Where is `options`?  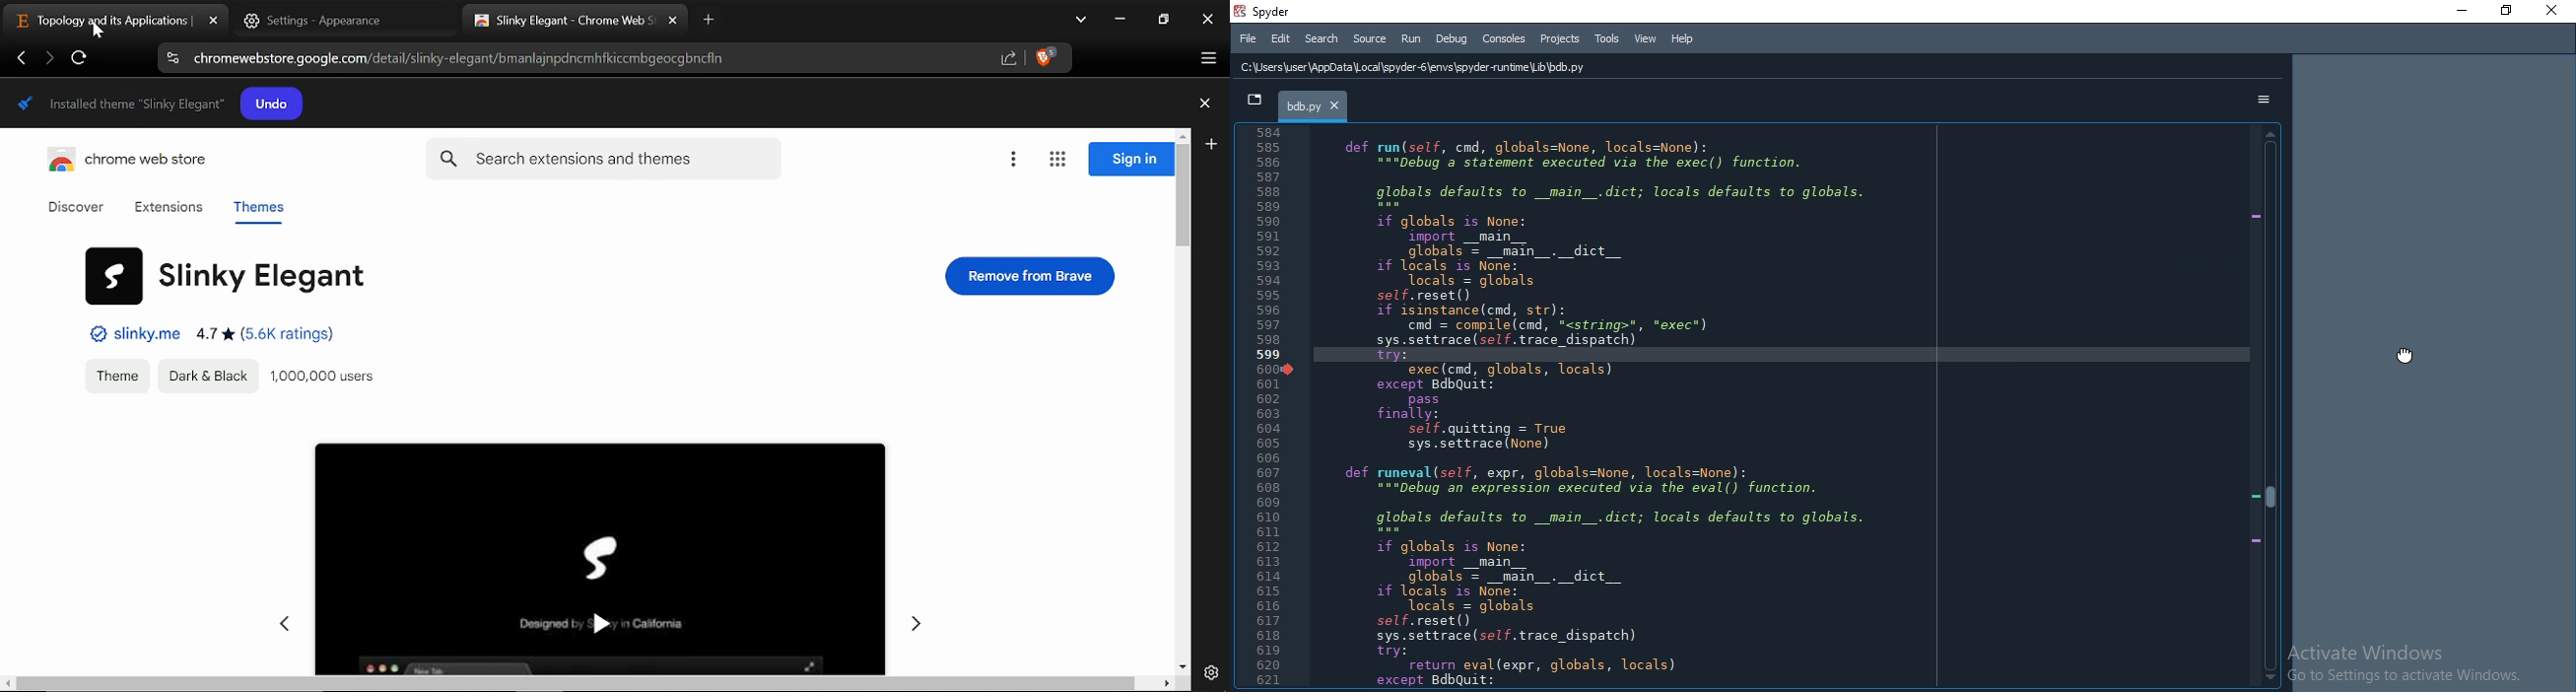 options is located at coordinates (2265, 101).